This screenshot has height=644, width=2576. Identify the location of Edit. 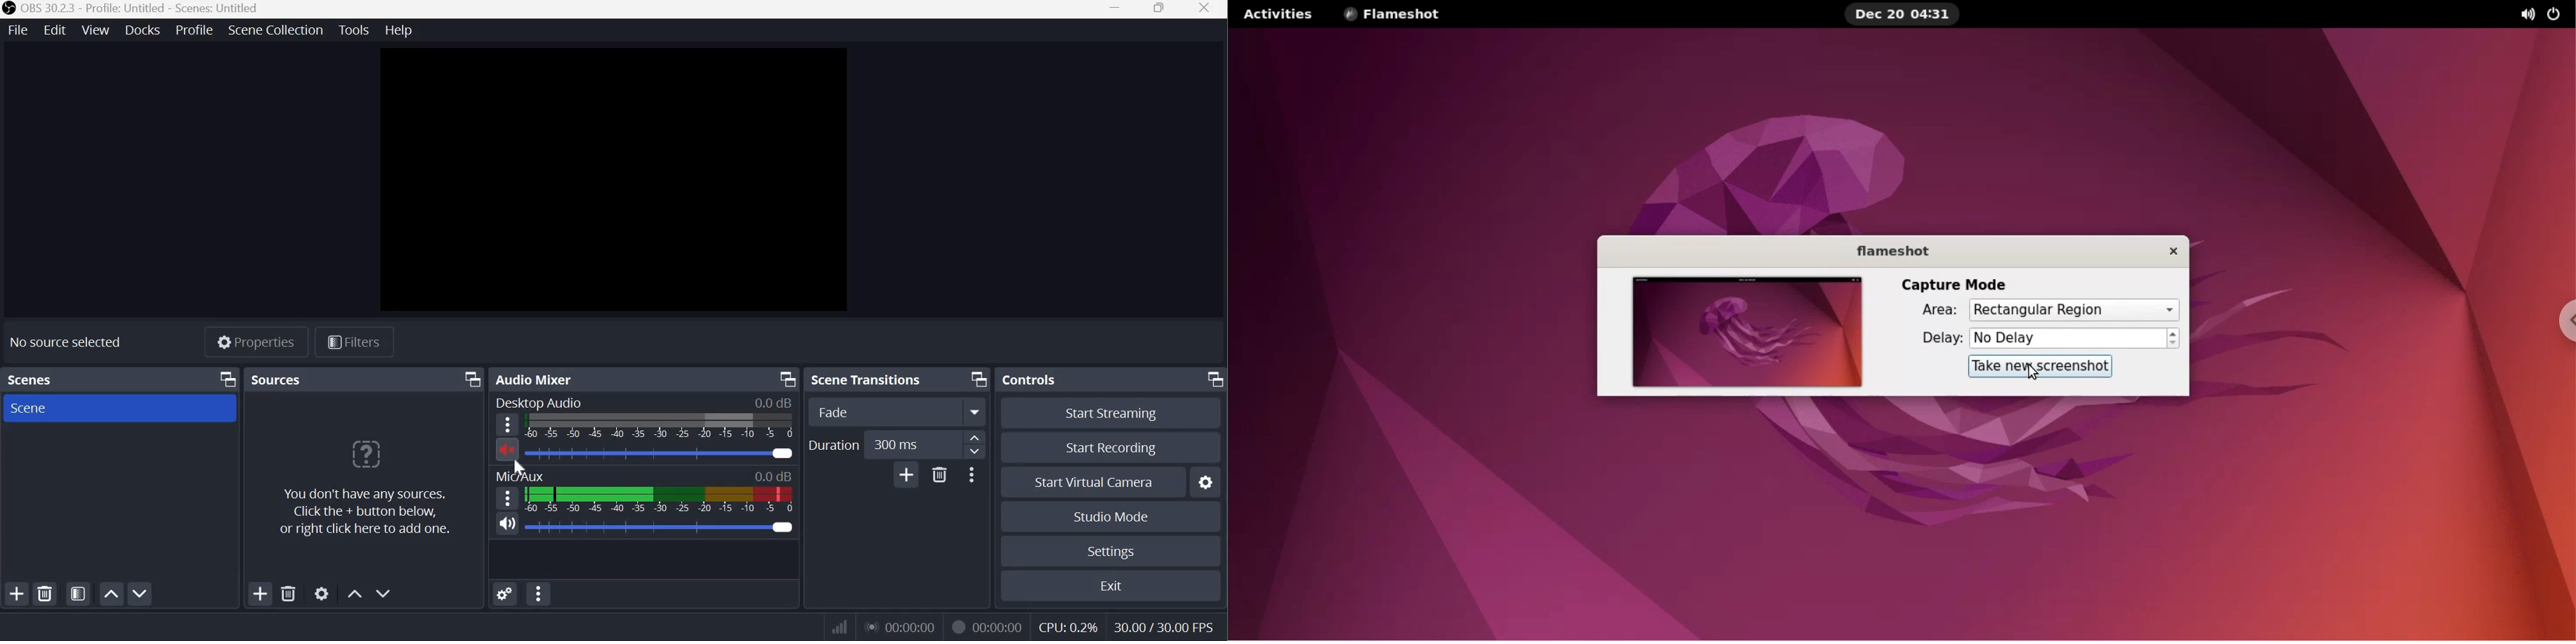
(55, 31).